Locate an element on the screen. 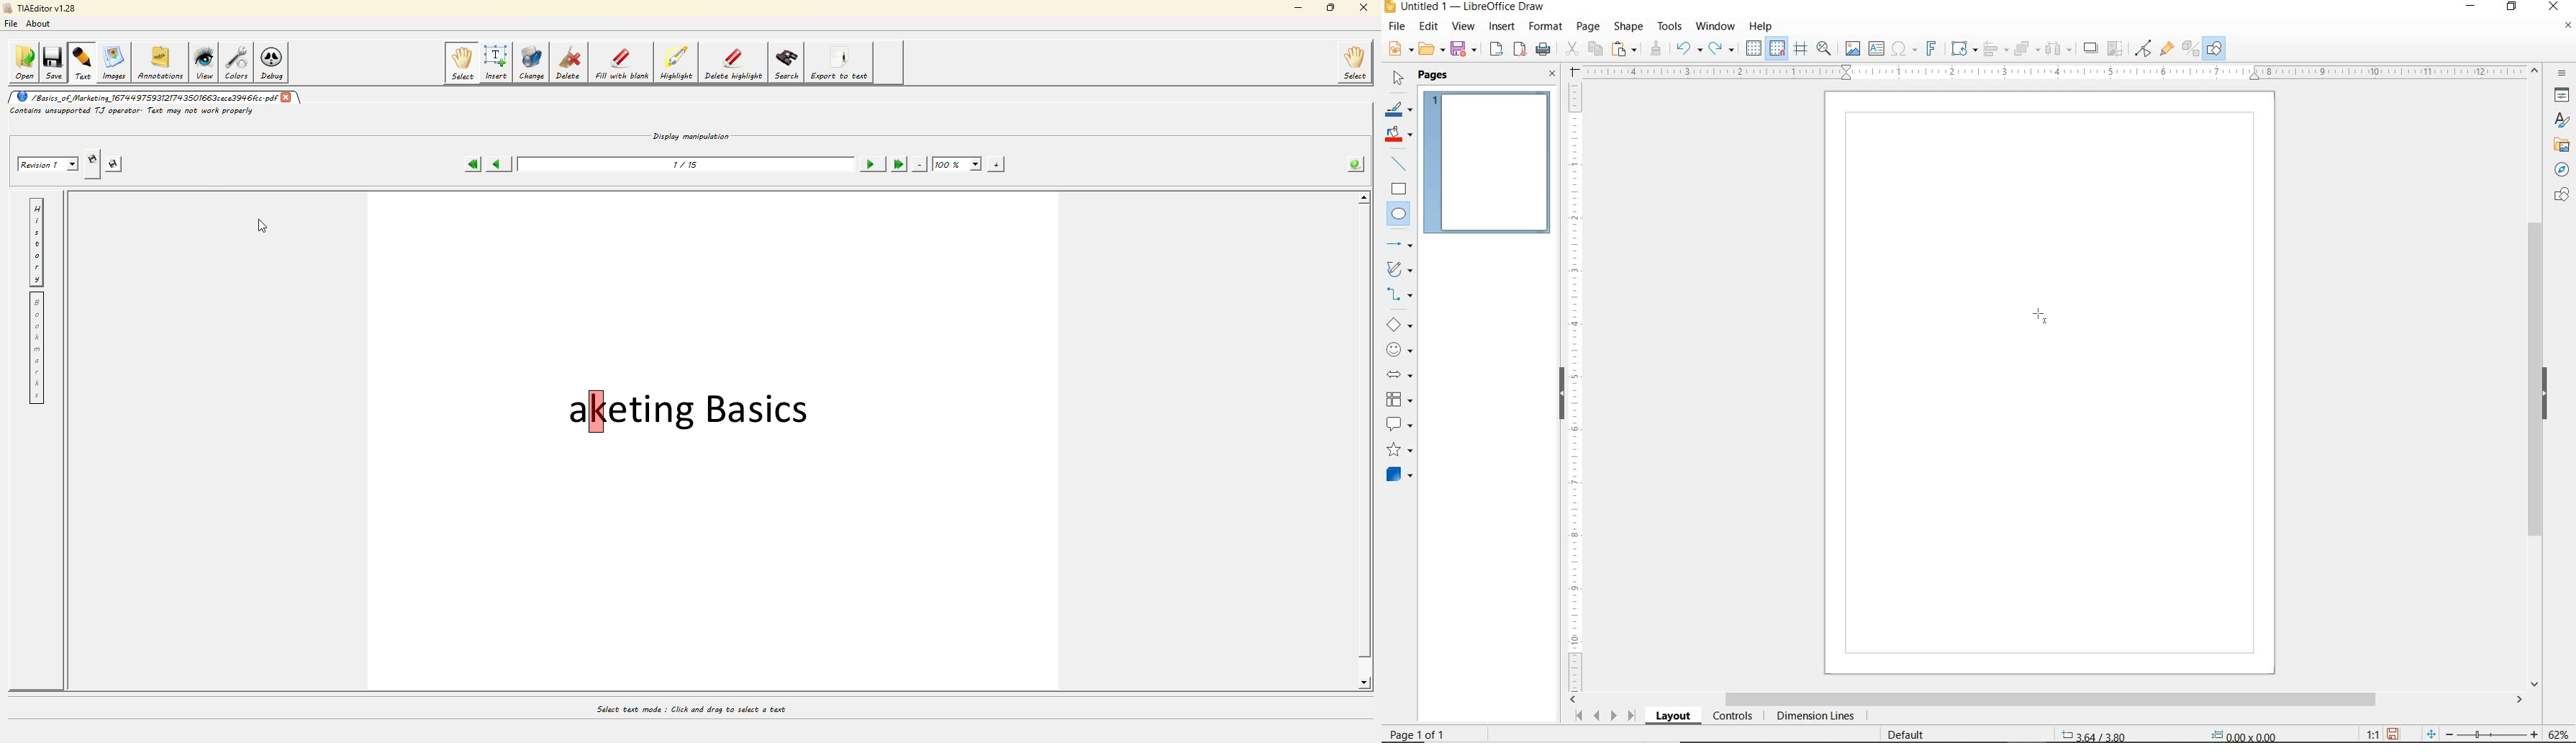 The height and width of the screenshot is (756, 2576). TOOLS is located at coordinates (1670, 26).